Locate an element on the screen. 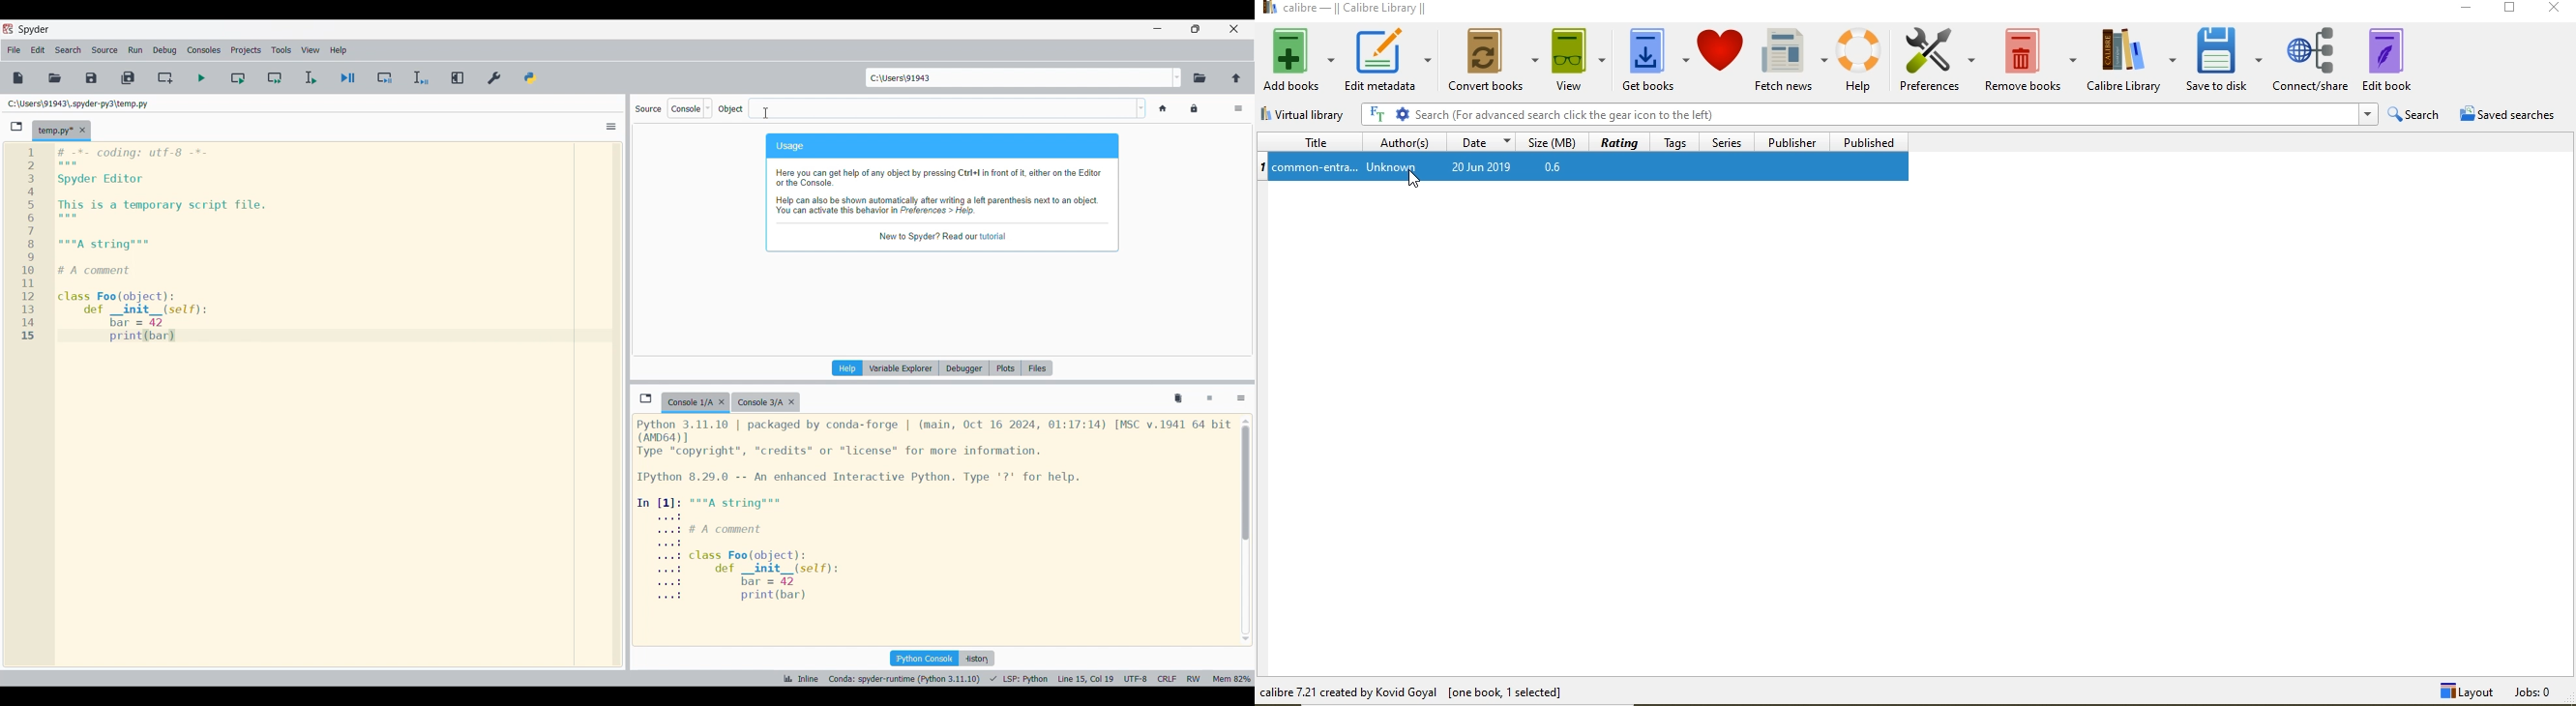 This screenshot has height=728, width=2576. Text box is located at coordinates (942, 109).